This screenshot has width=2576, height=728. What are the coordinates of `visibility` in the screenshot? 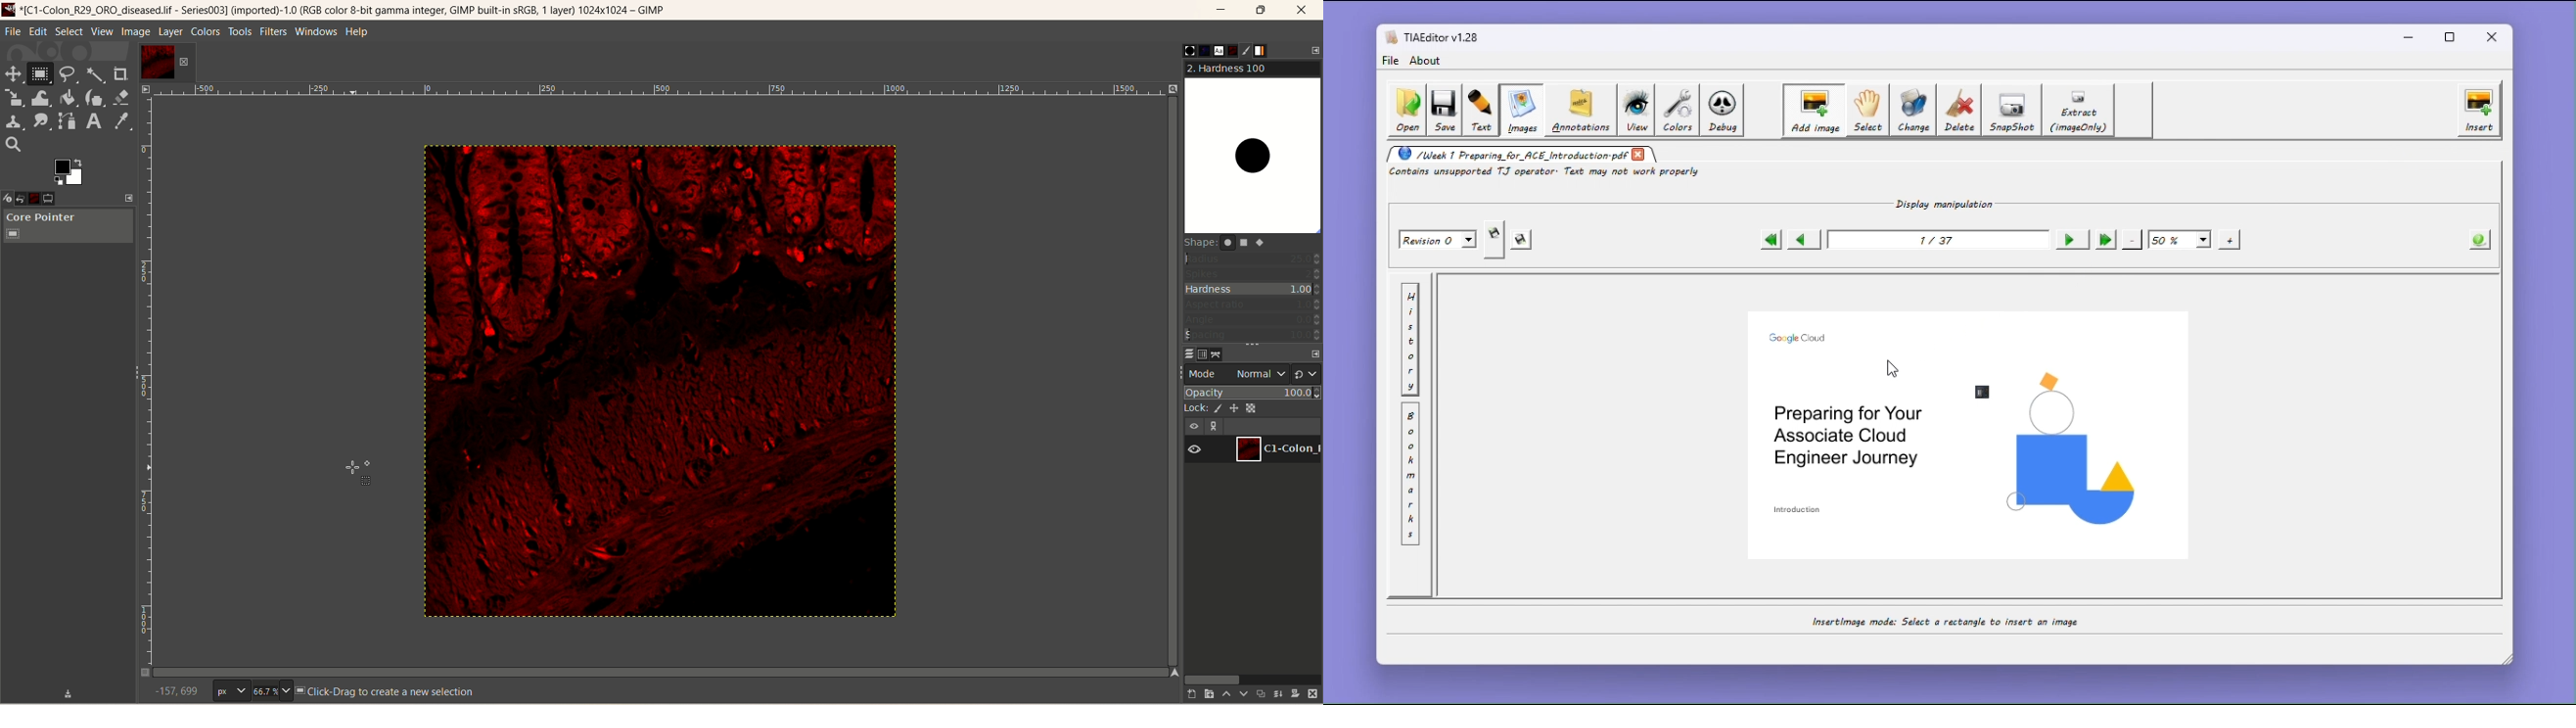 It's located at (1196, 425).